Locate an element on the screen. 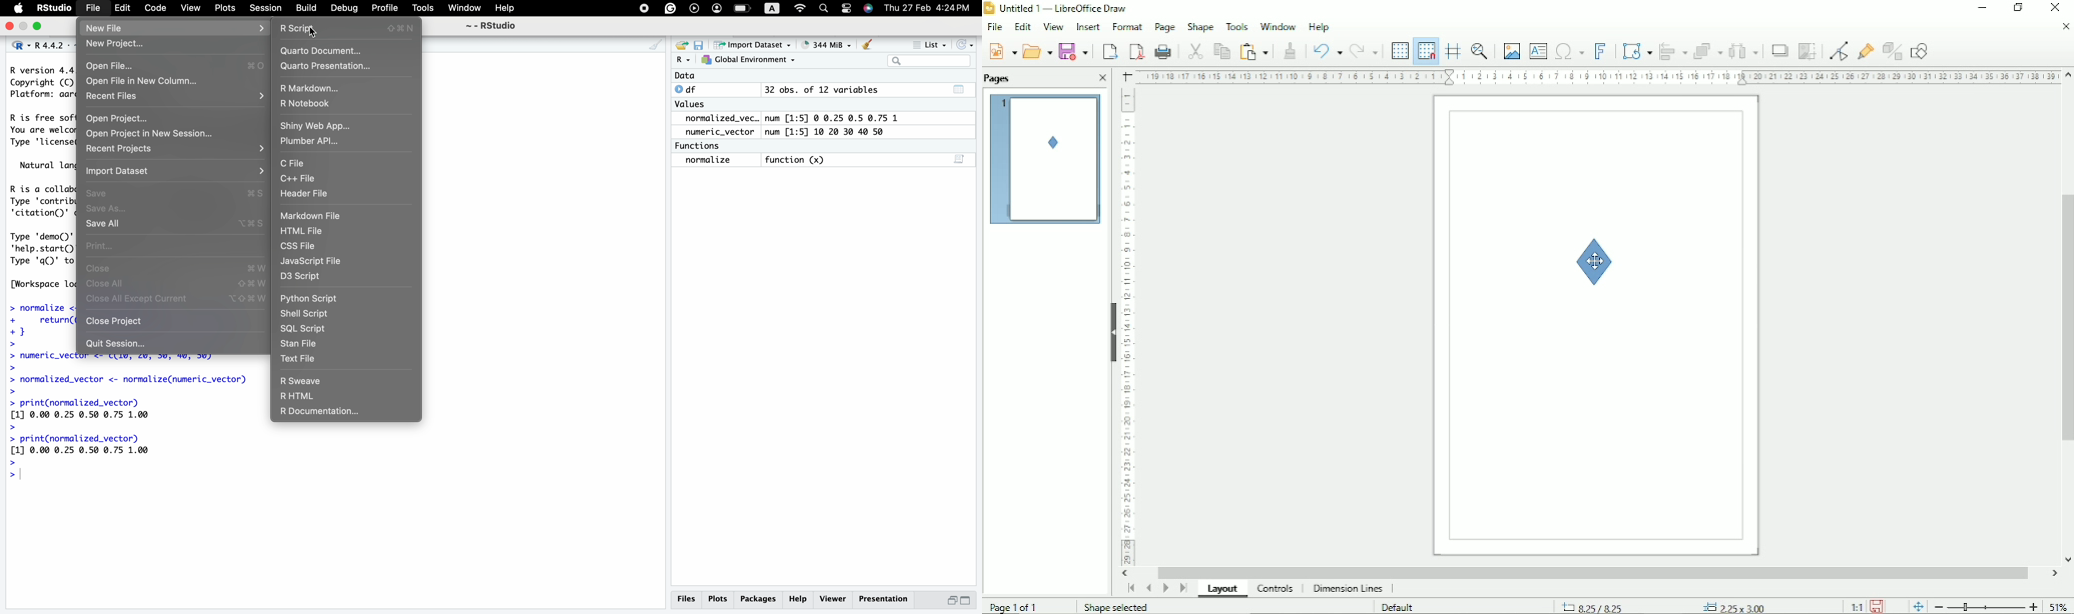 This screenshot has height=616, width=2100. Close is located at coordinates (97, 270).